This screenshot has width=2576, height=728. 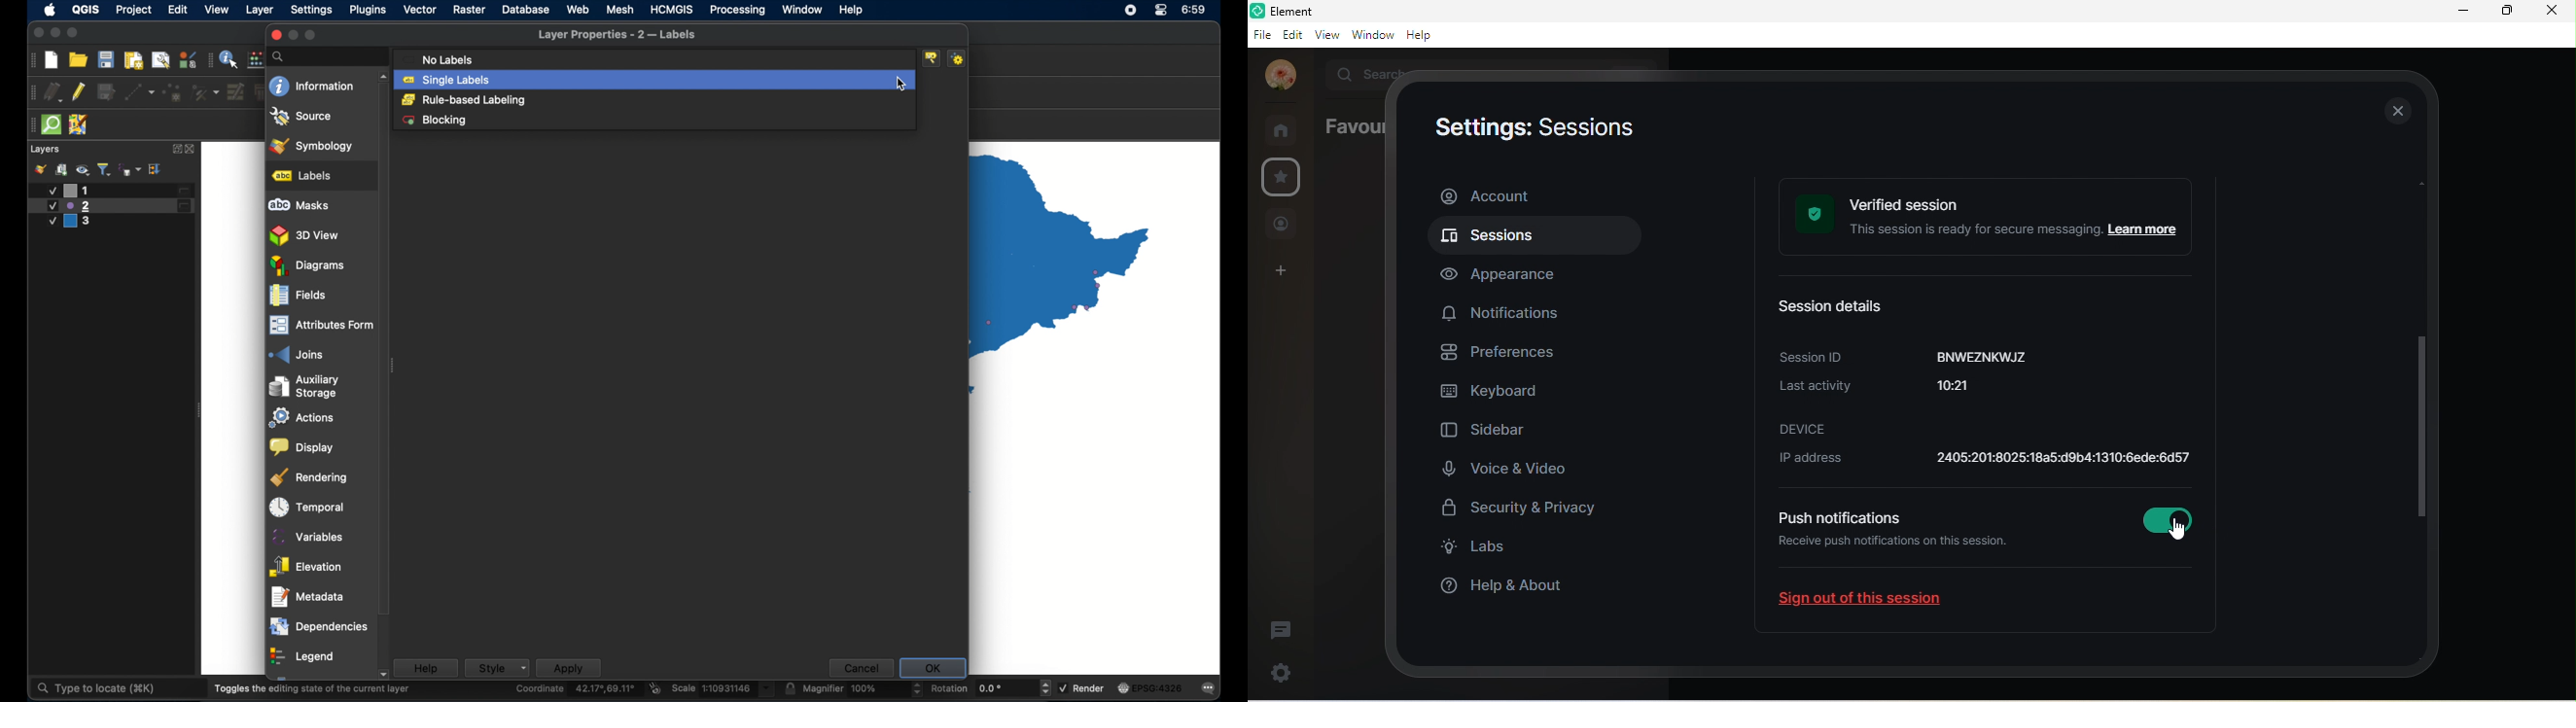 What do you see at coordinates (1900, 554) in the screenshot?
I see `receive push notifications on this session` at bounding box center [1900, 554].